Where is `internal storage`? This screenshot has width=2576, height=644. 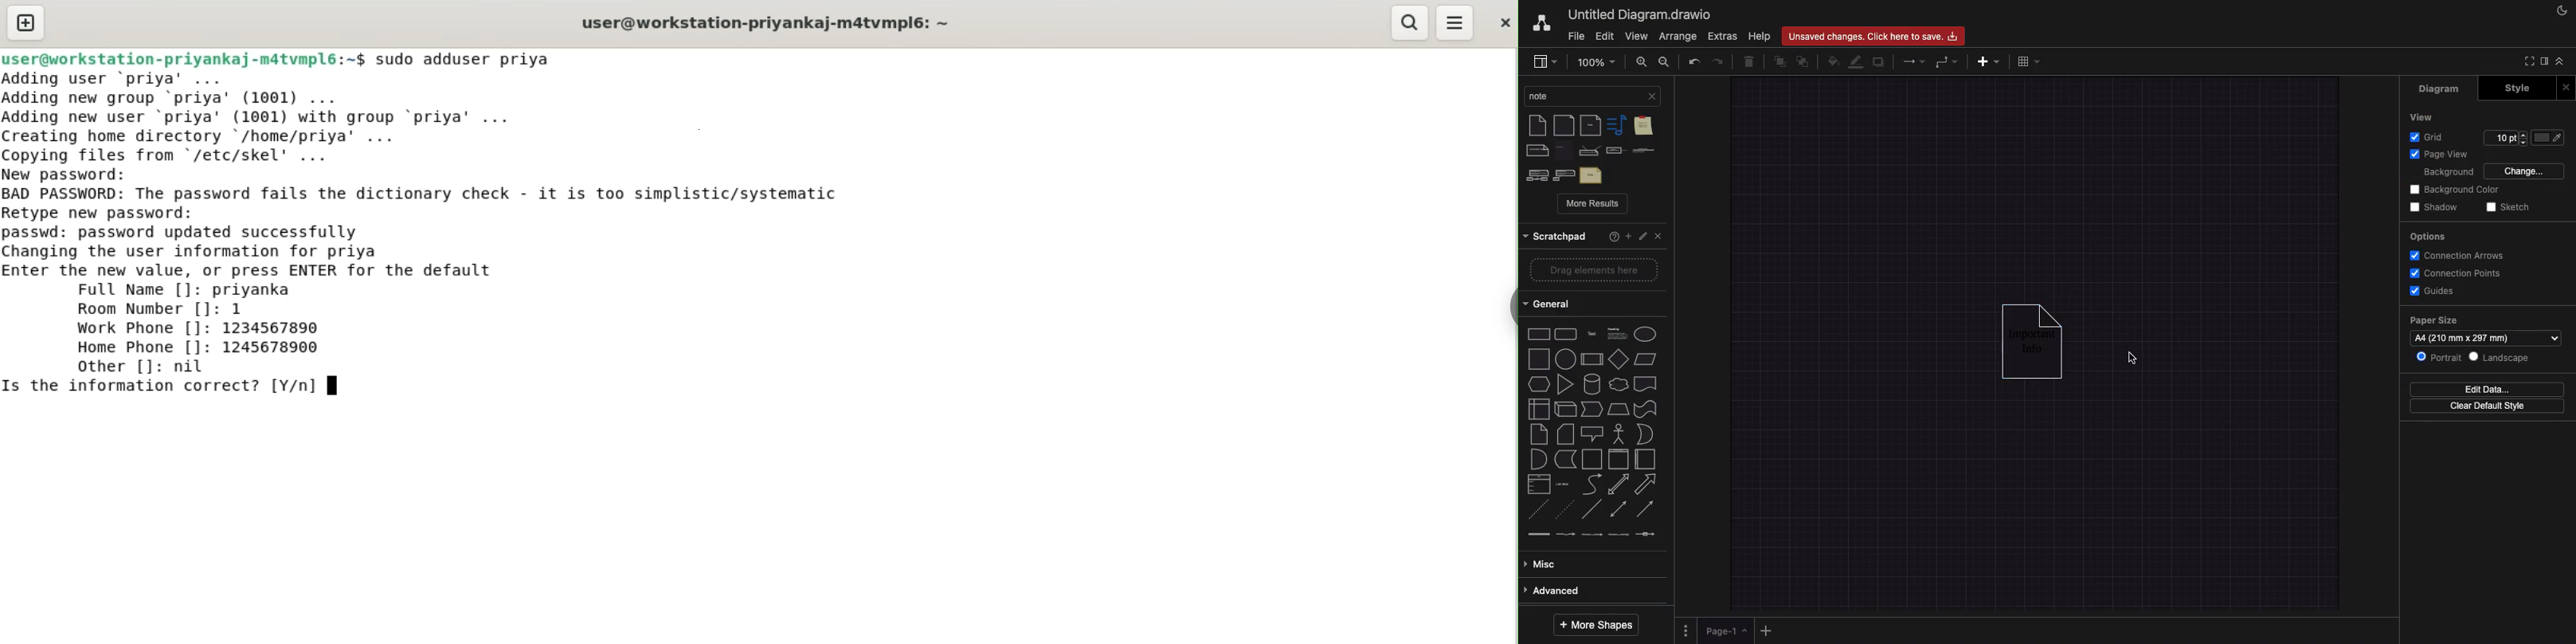
internal storage is located at coordinates (1537, 409).